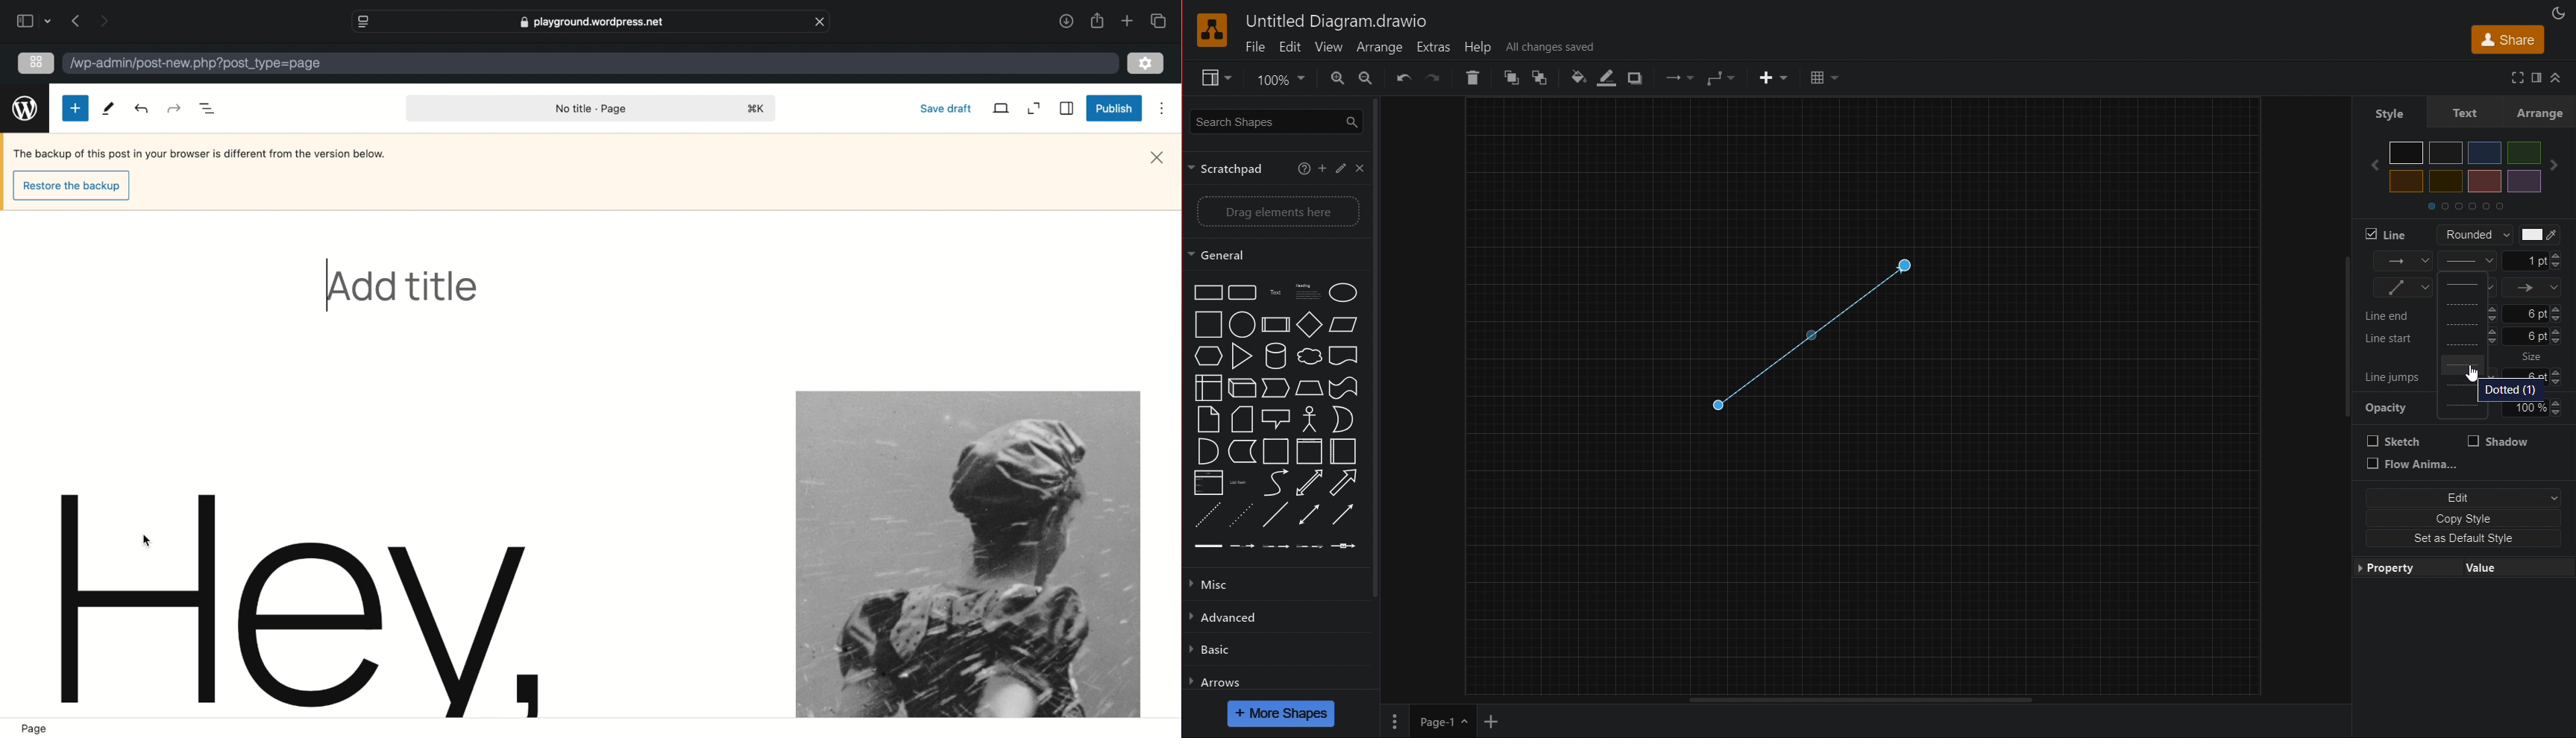  What do you see at coordinates (2469, 174) in the screenshot?
I see `Style Colors` at bounding box center [2469, 174].